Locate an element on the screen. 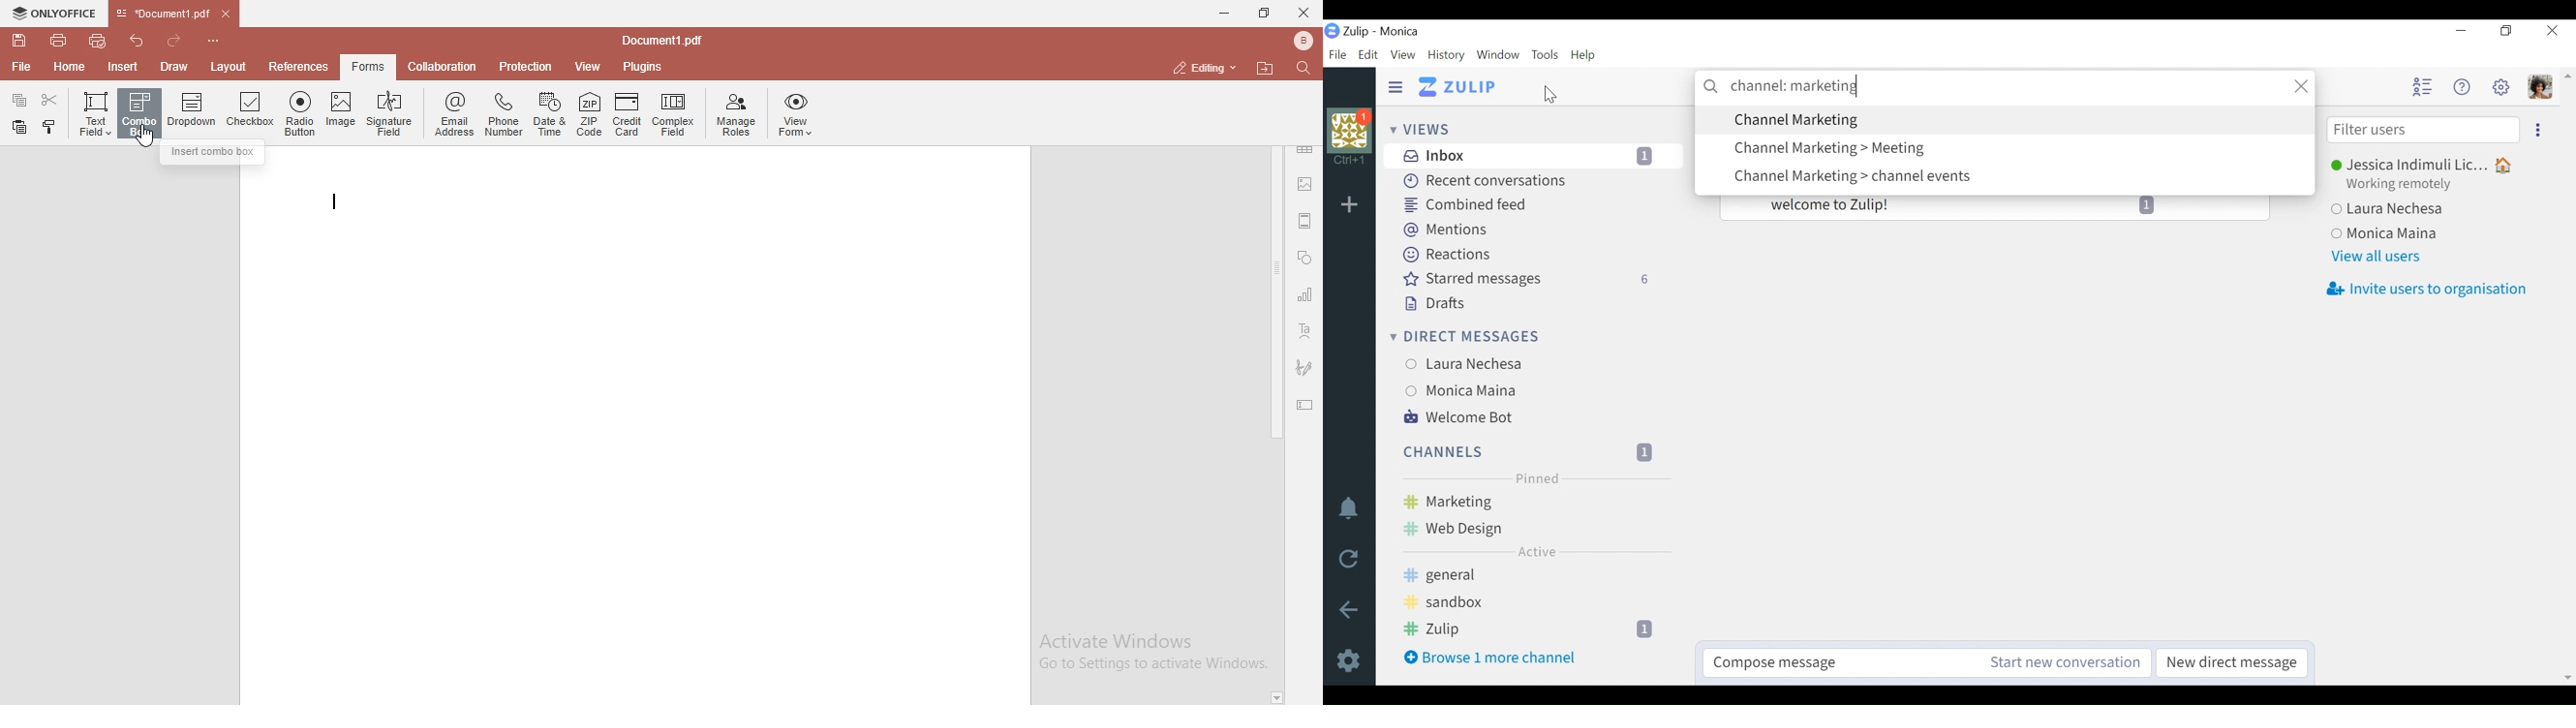  Channel is located at coordinates (1530, 452).